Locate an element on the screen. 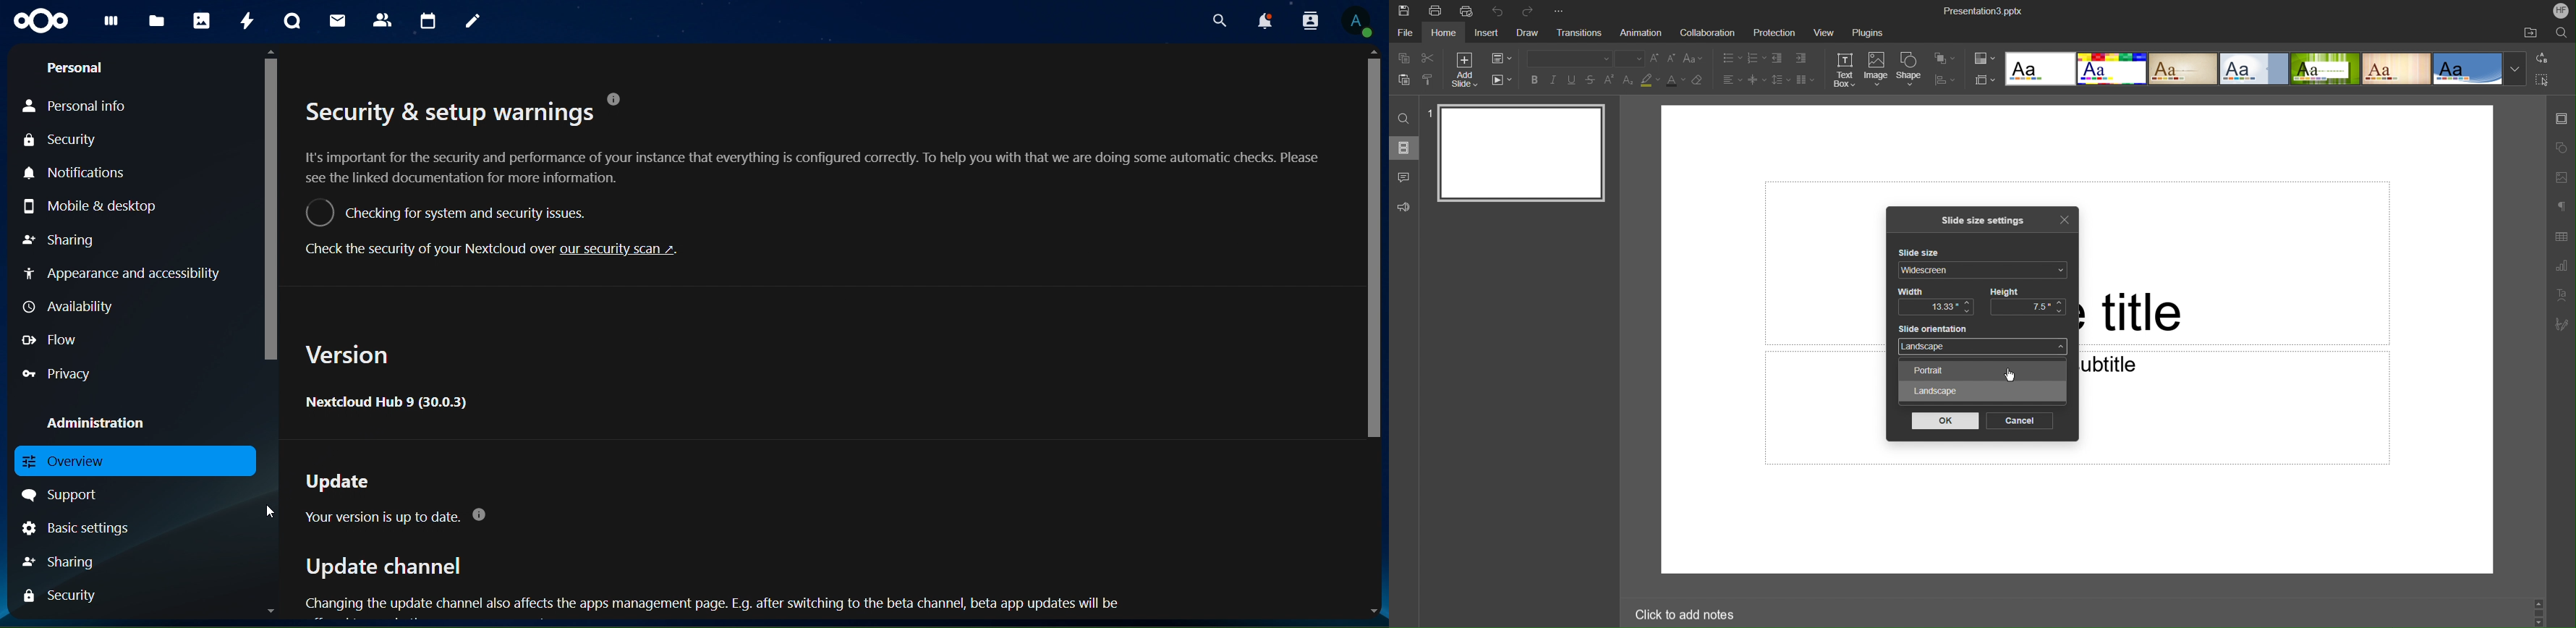  personal is located at coordinates (81, 67).